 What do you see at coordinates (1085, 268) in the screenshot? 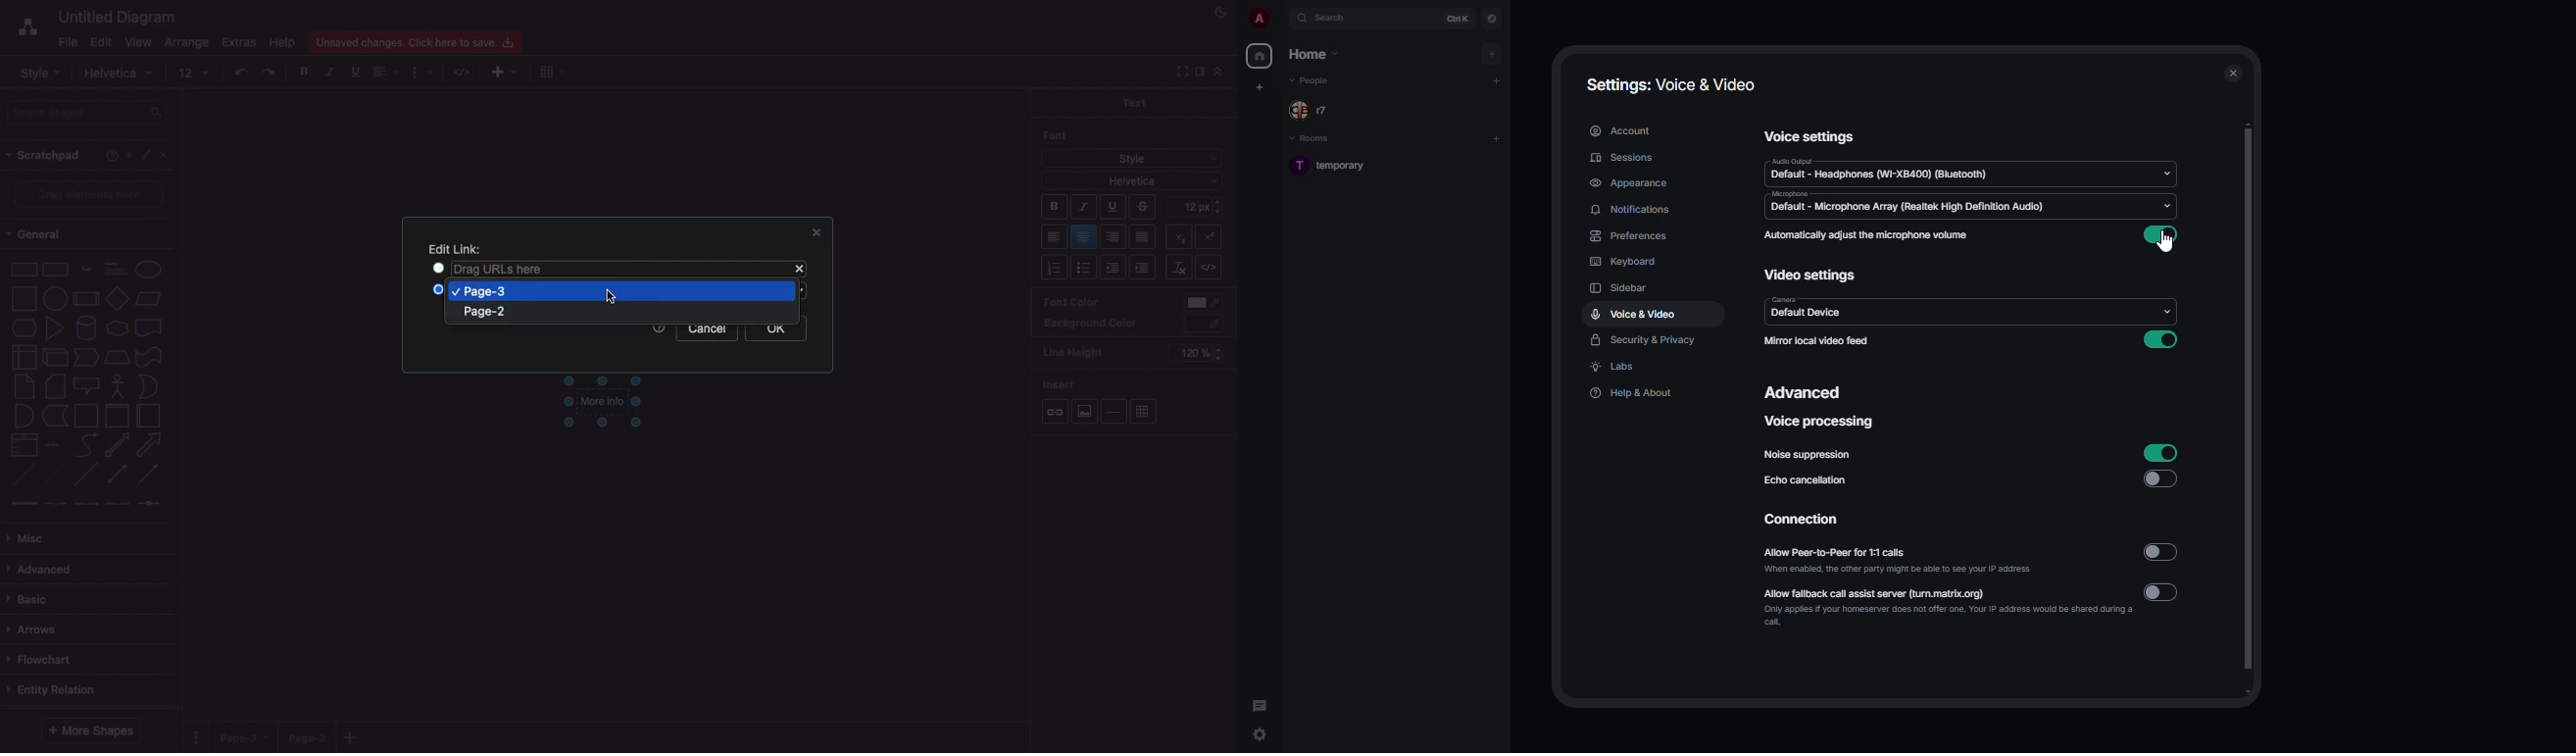
I see `Bullet` at bounding box center [1085, 268].